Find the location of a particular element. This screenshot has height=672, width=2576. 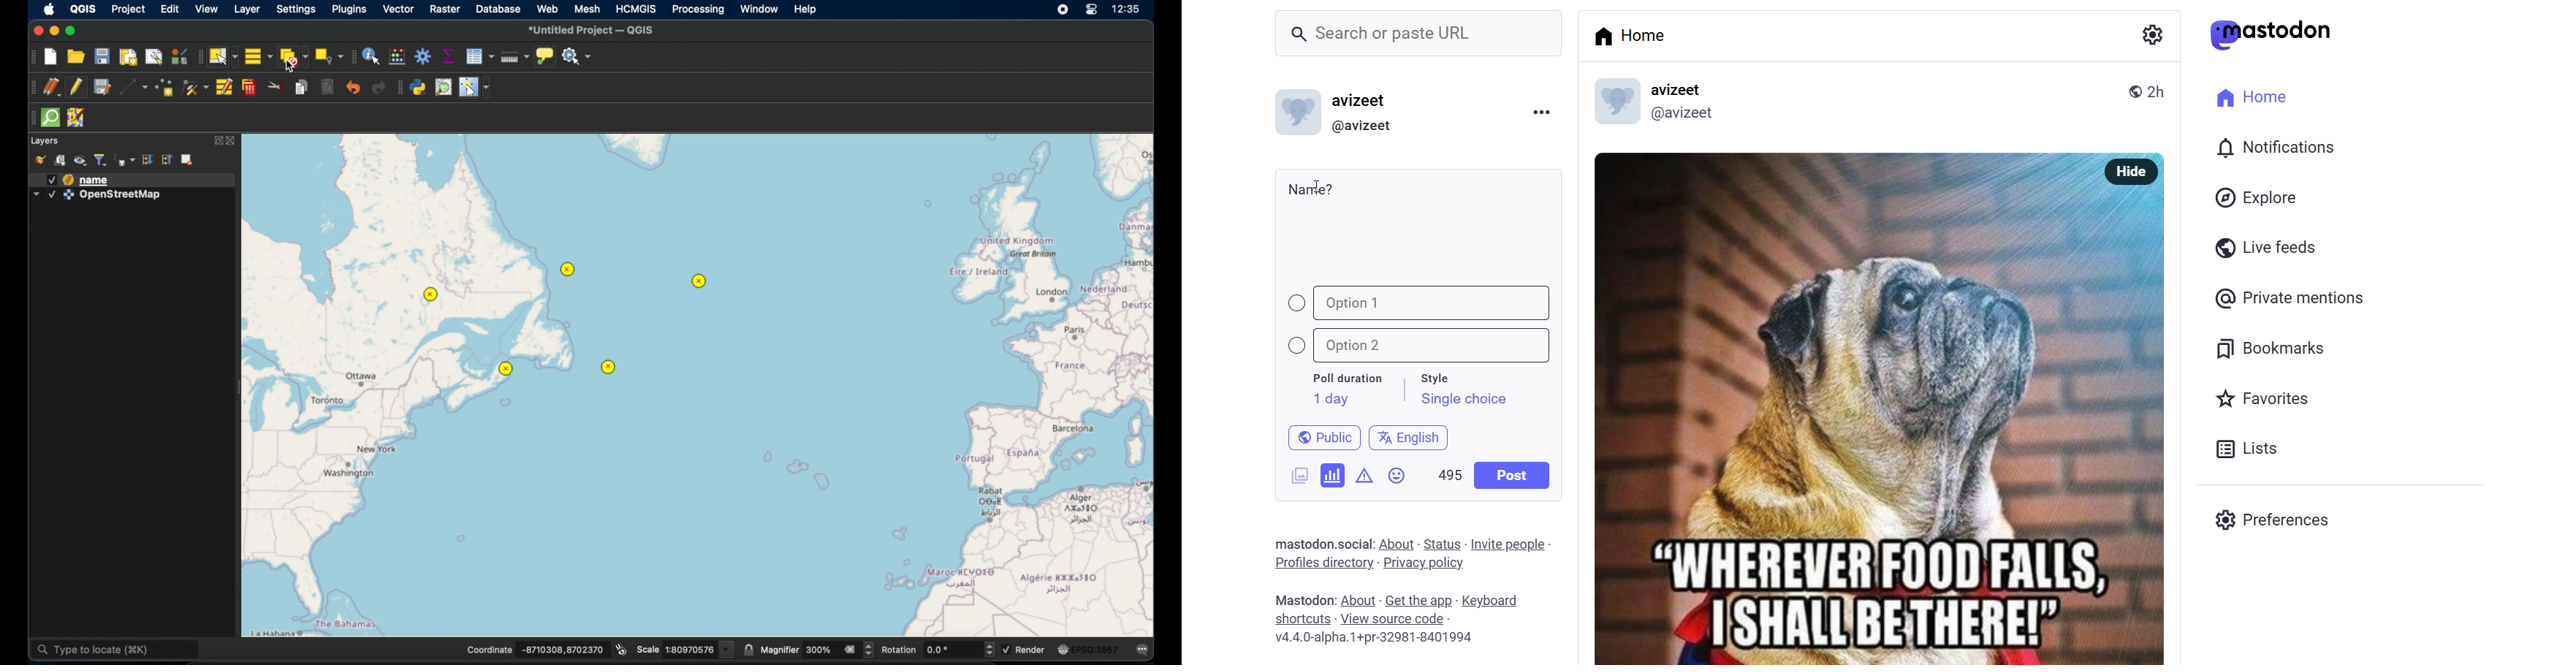

current edits is located at coordinates (52, 87).